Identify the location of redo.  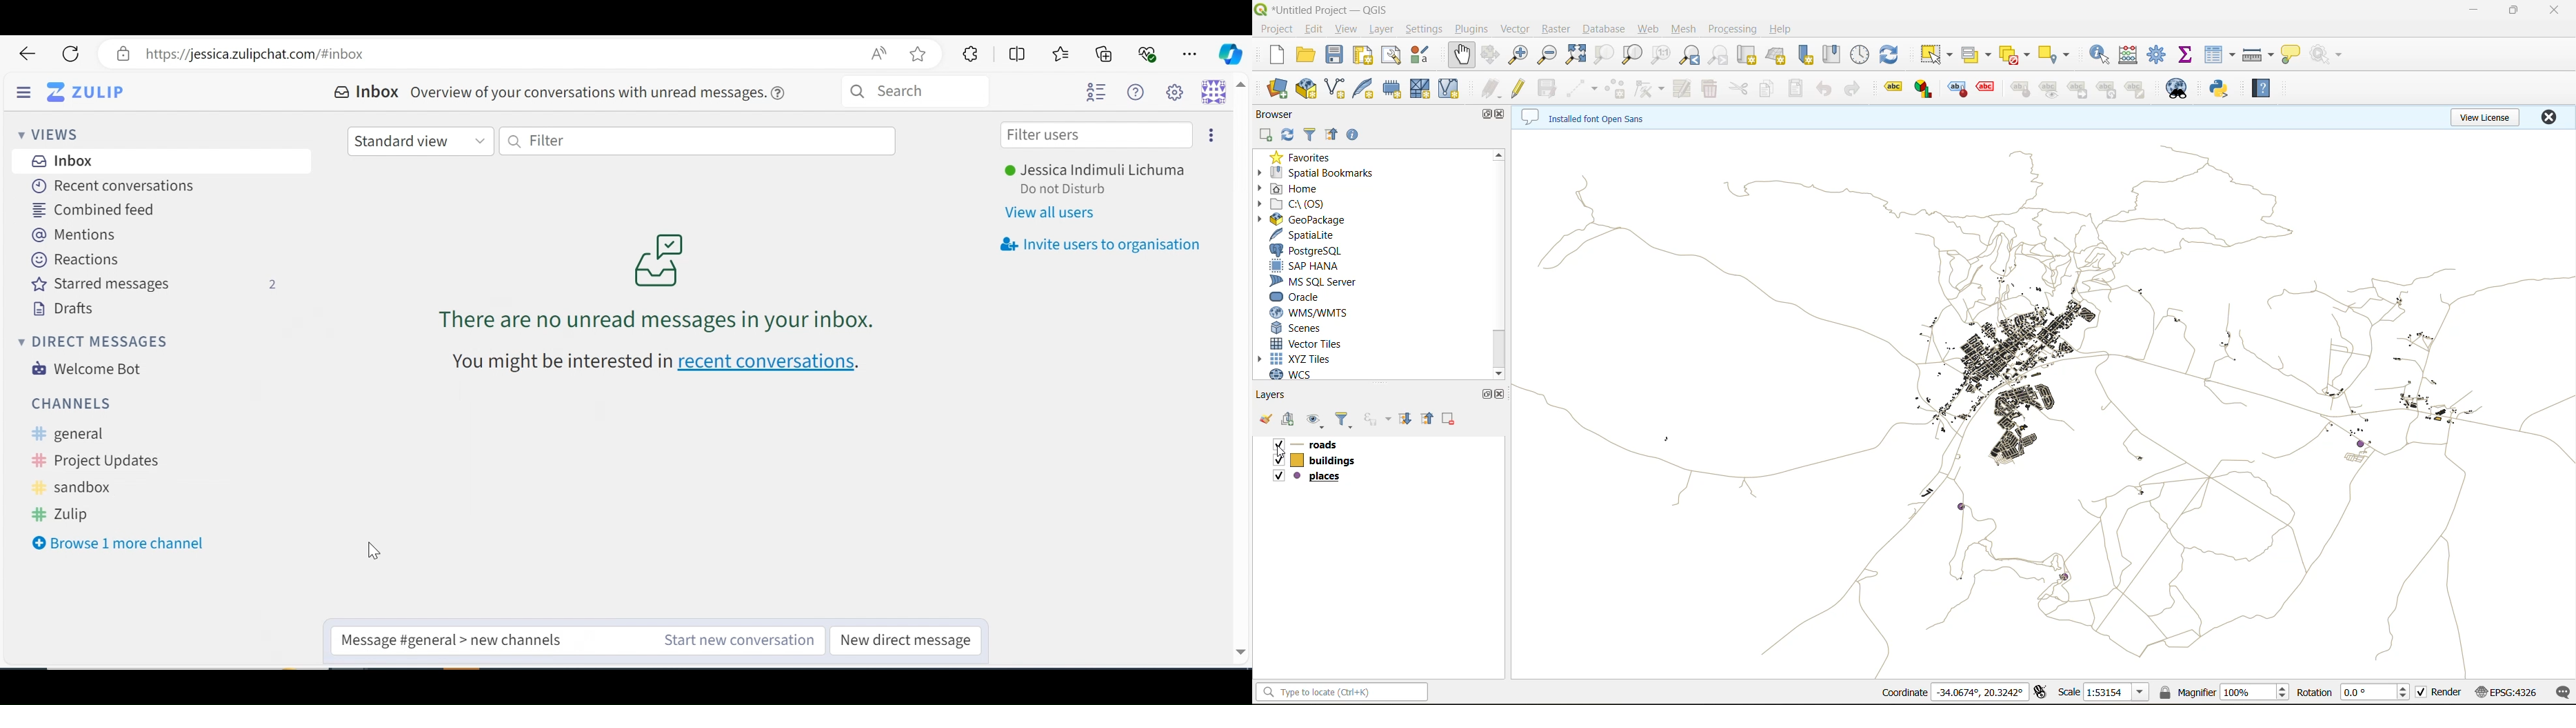
(1852, 88).